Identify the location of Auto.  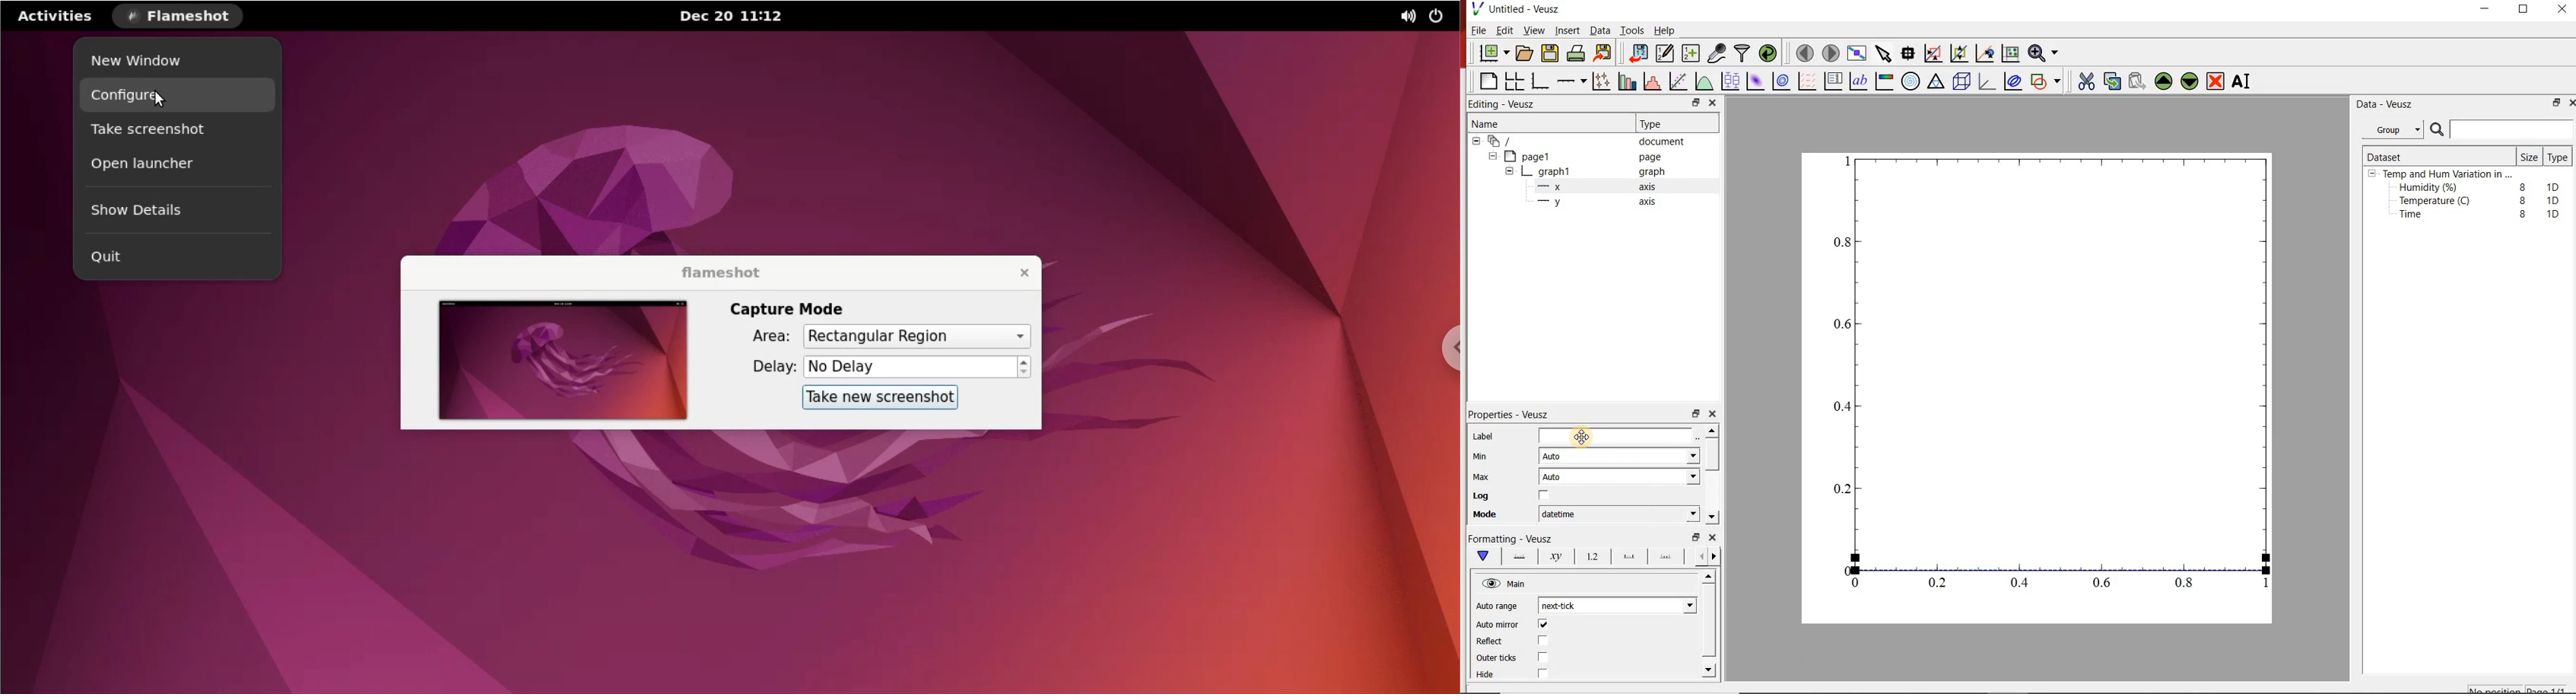
(1559, 456).